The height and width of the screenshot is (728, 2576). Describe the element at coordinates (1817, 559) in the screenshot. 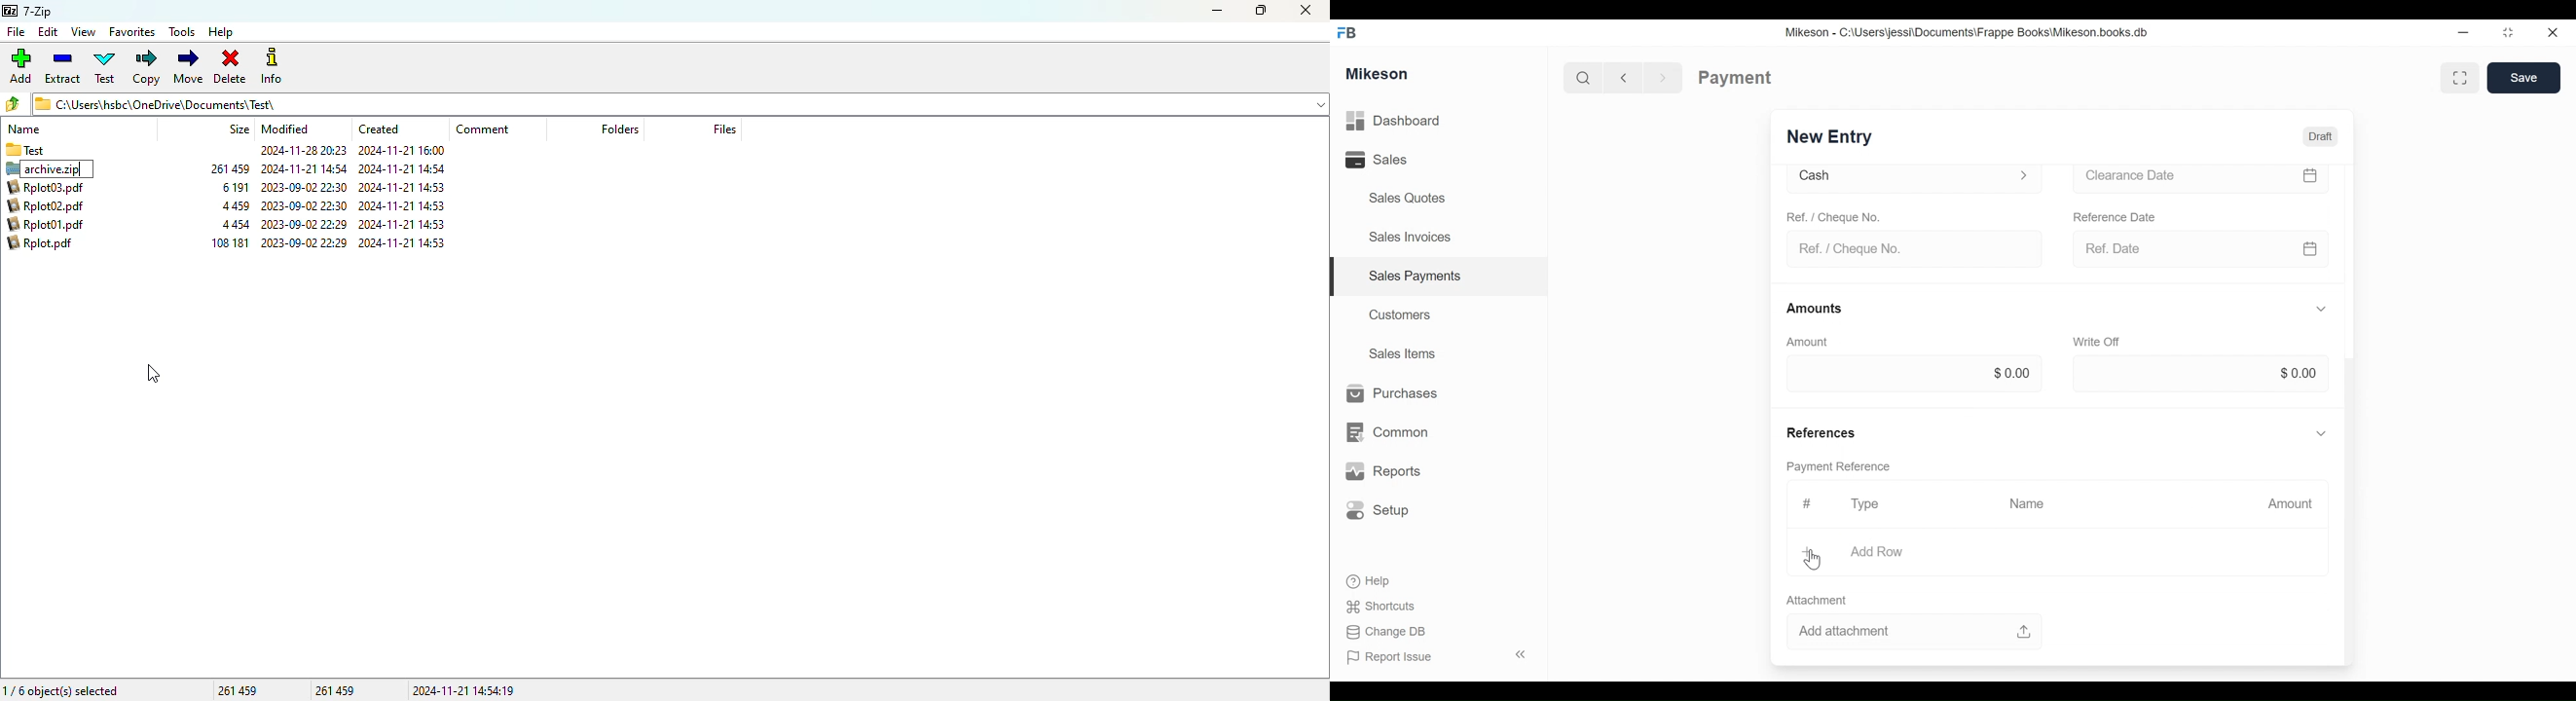

I see `cursor` at that location.